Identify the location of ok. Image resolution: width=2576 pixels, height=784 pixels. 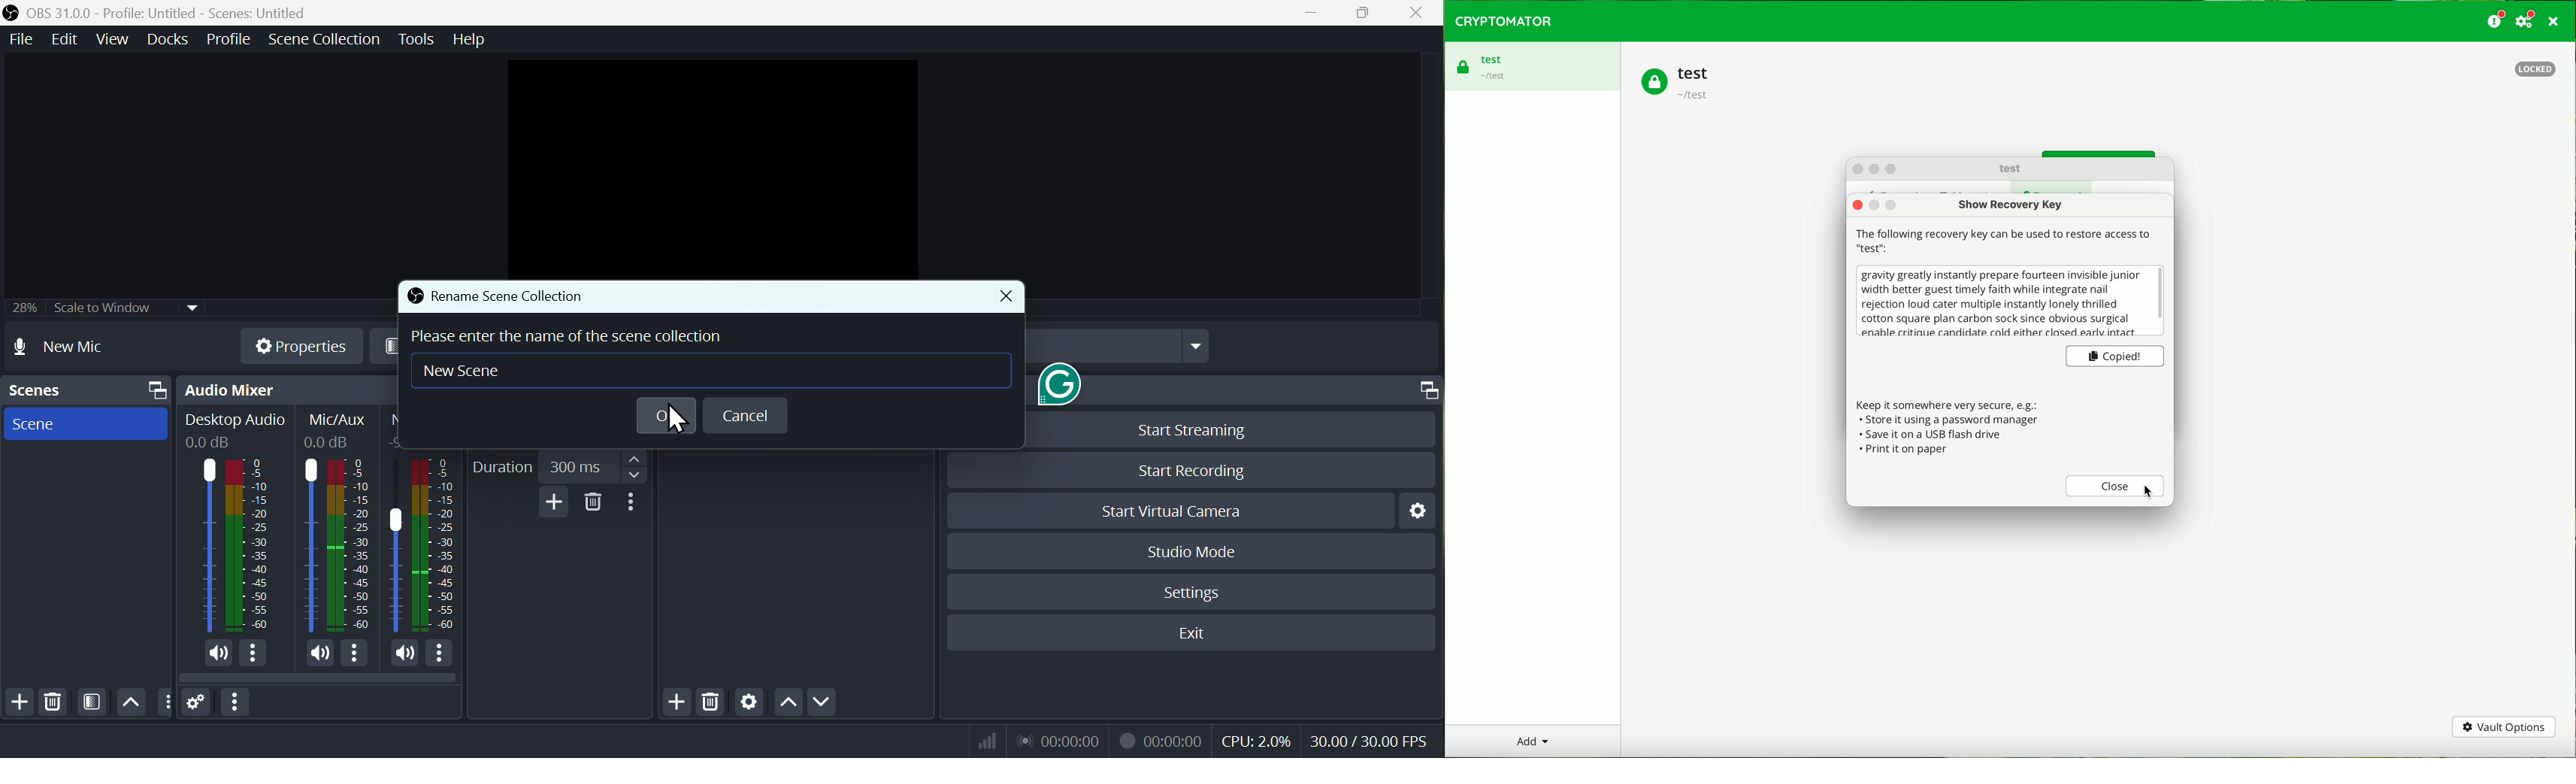
(667, 414).